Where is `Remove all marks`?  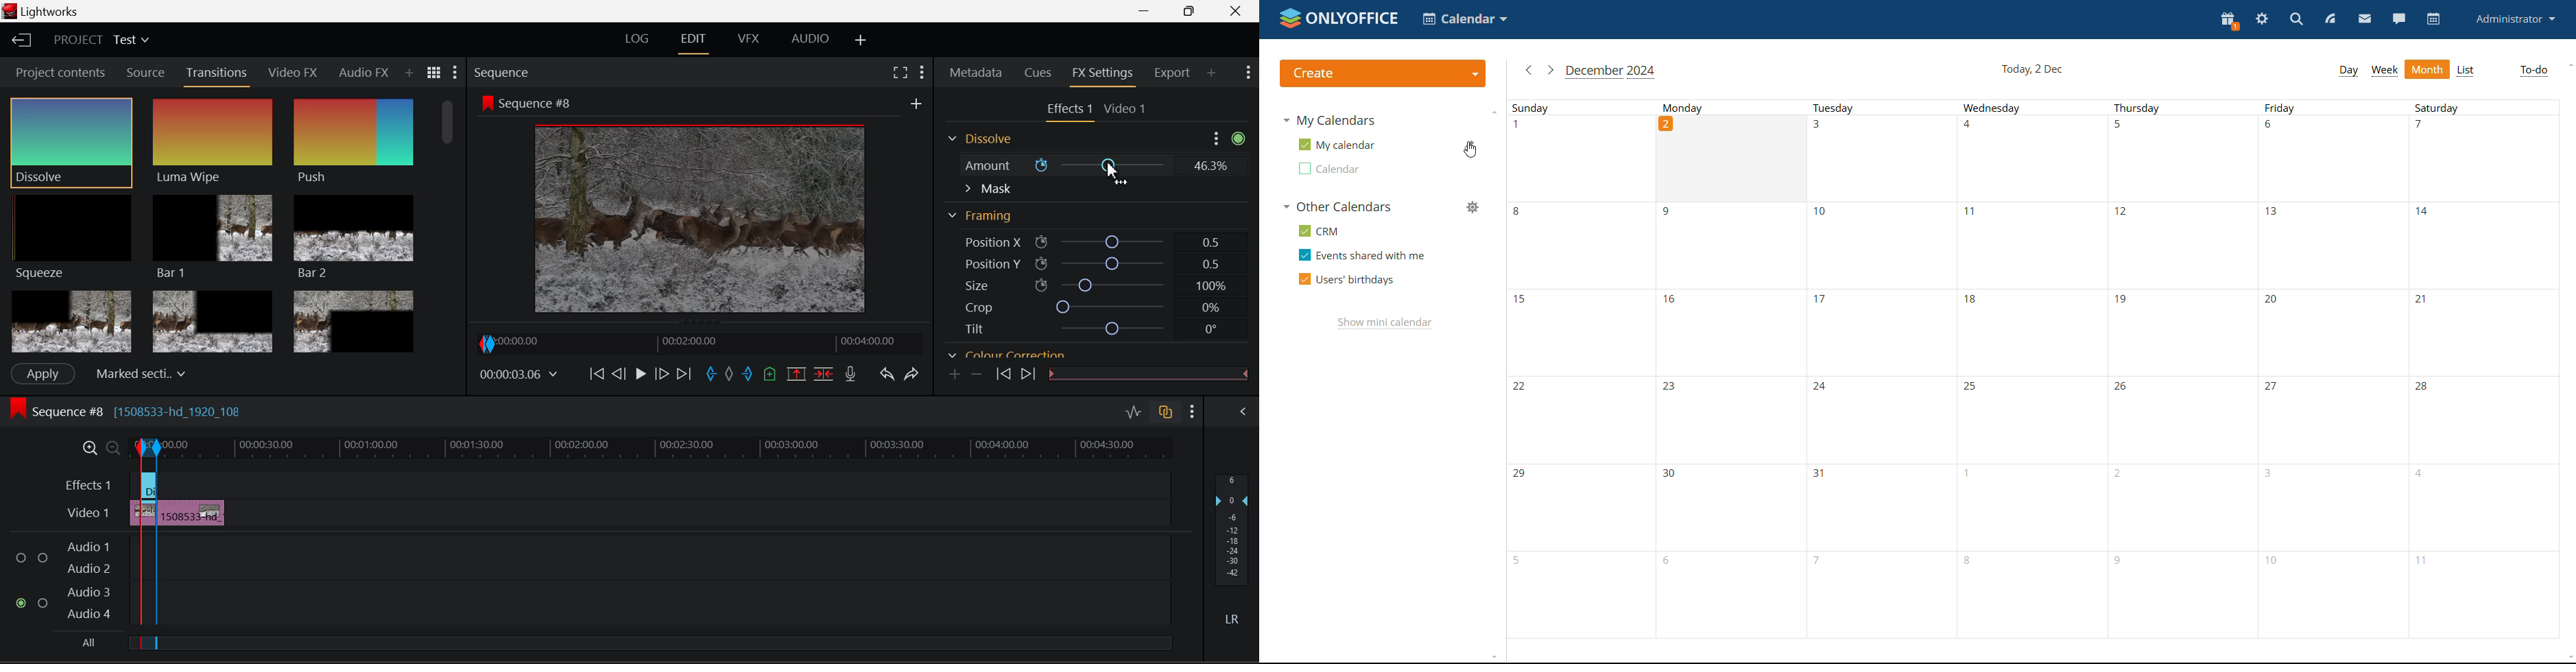 Remove all marks is located at coordinates (729, 376).